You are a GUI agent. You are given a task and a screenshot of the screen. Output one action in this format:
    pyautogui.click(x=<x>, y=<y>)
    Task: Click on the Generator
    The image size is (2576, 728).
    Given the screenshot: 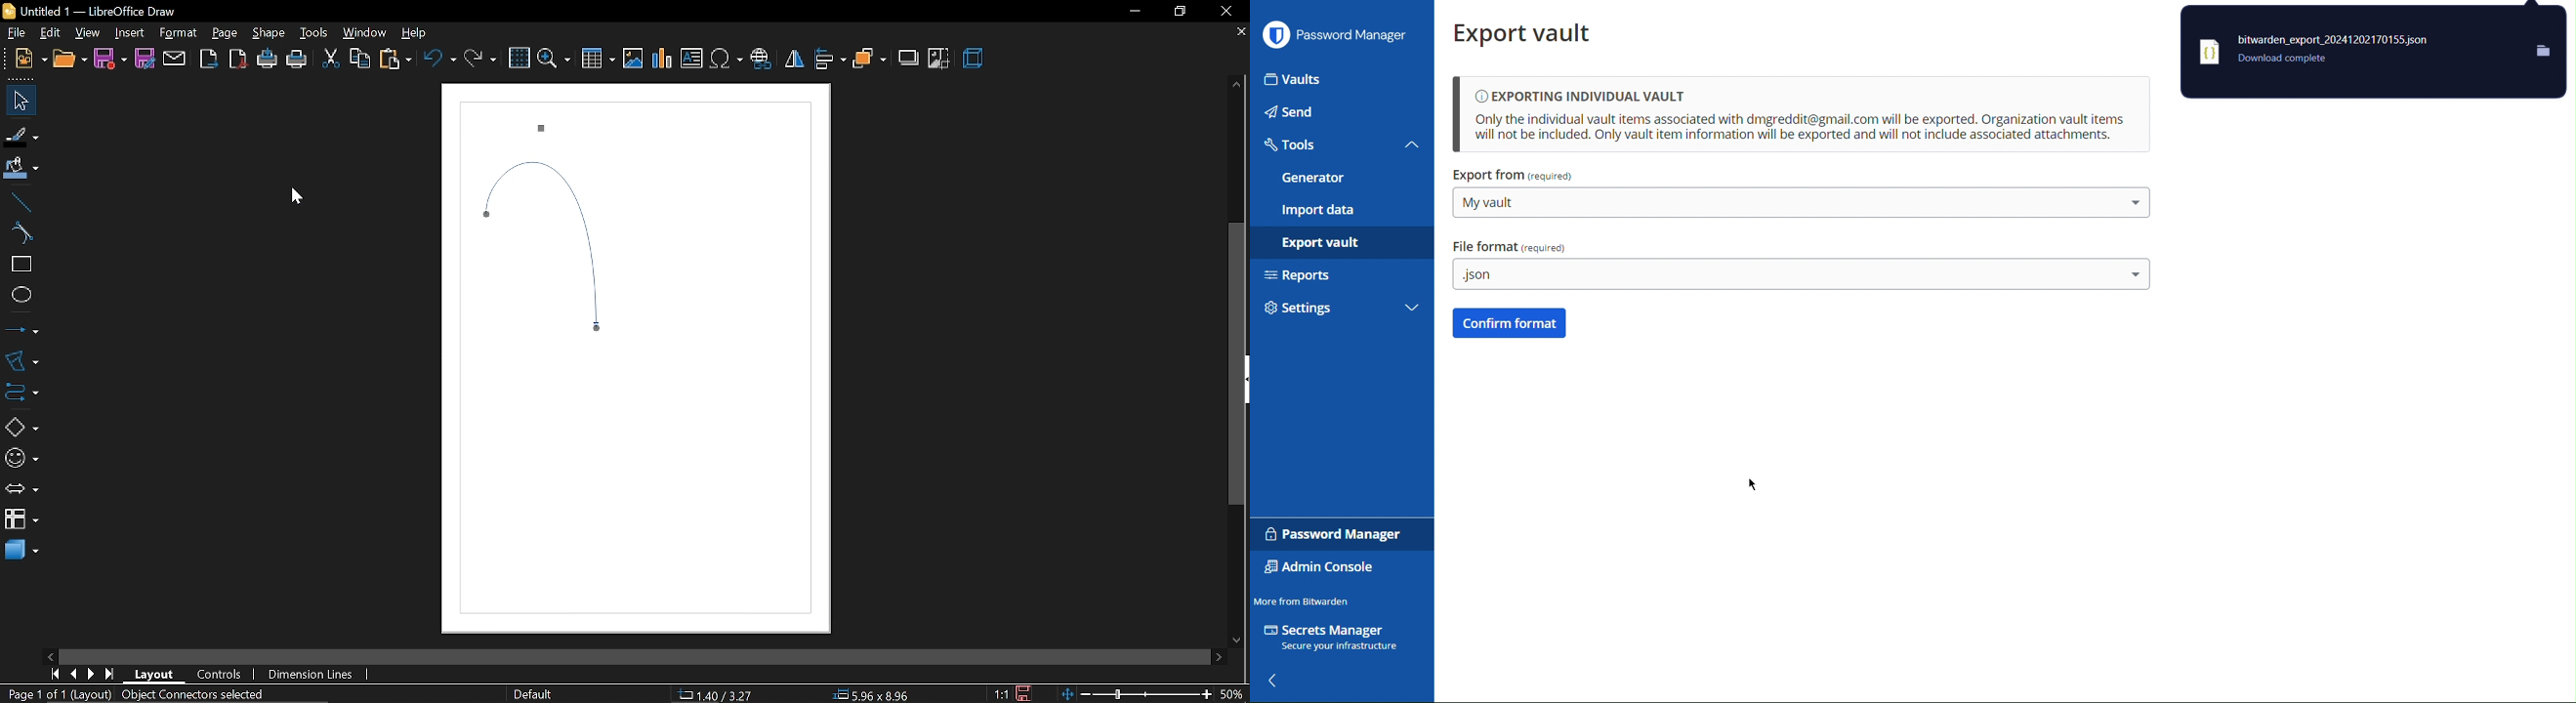 What is the action you would take?
    pyautogui.click(x=1314, y=179)
    